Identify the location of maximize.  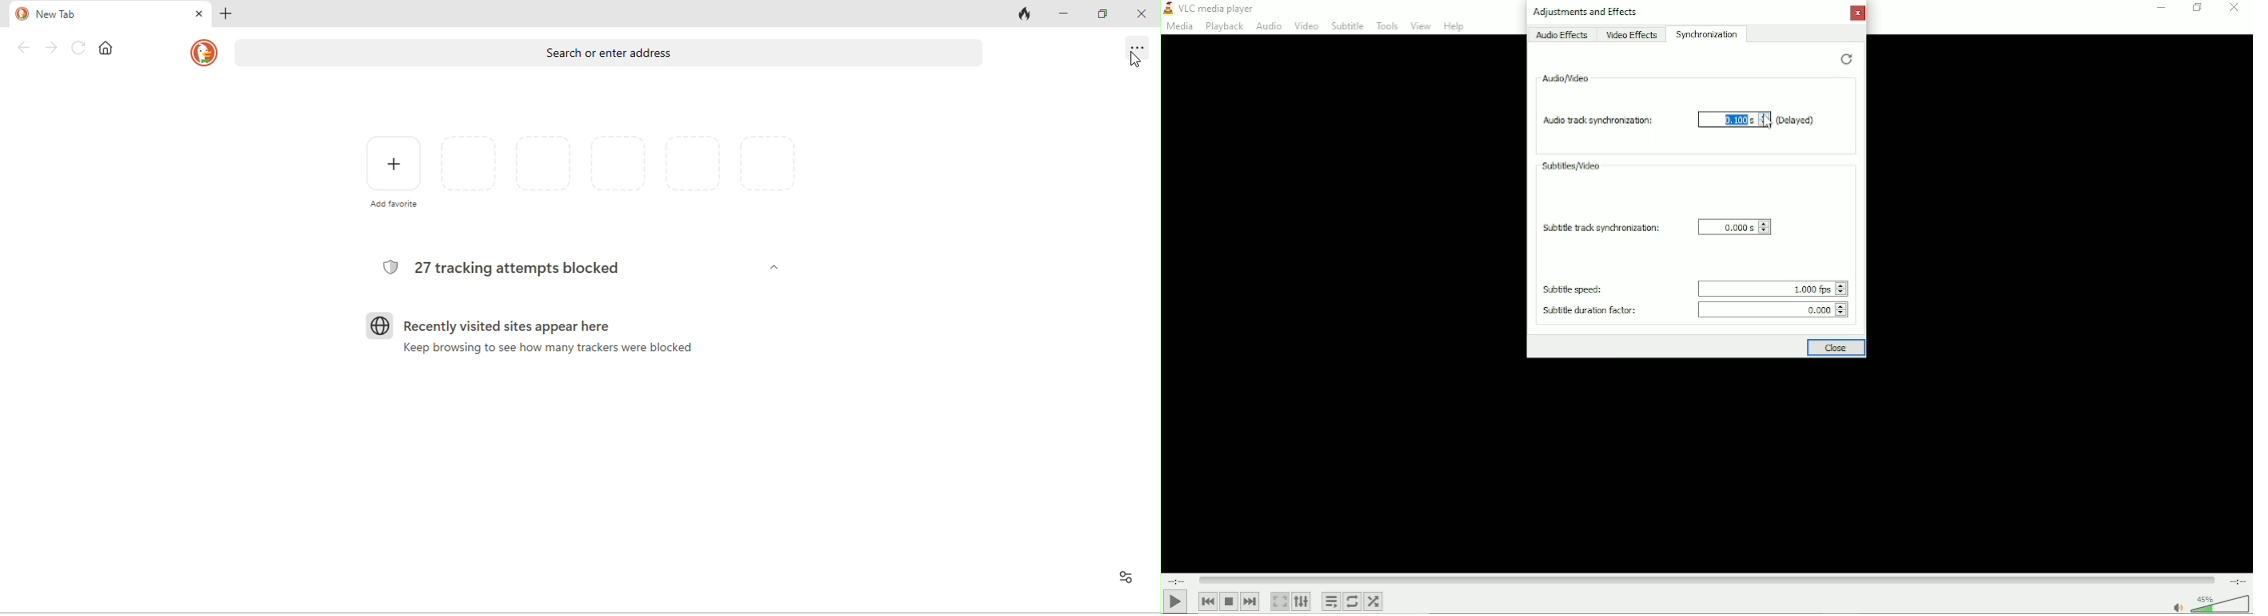
(1102, 14).